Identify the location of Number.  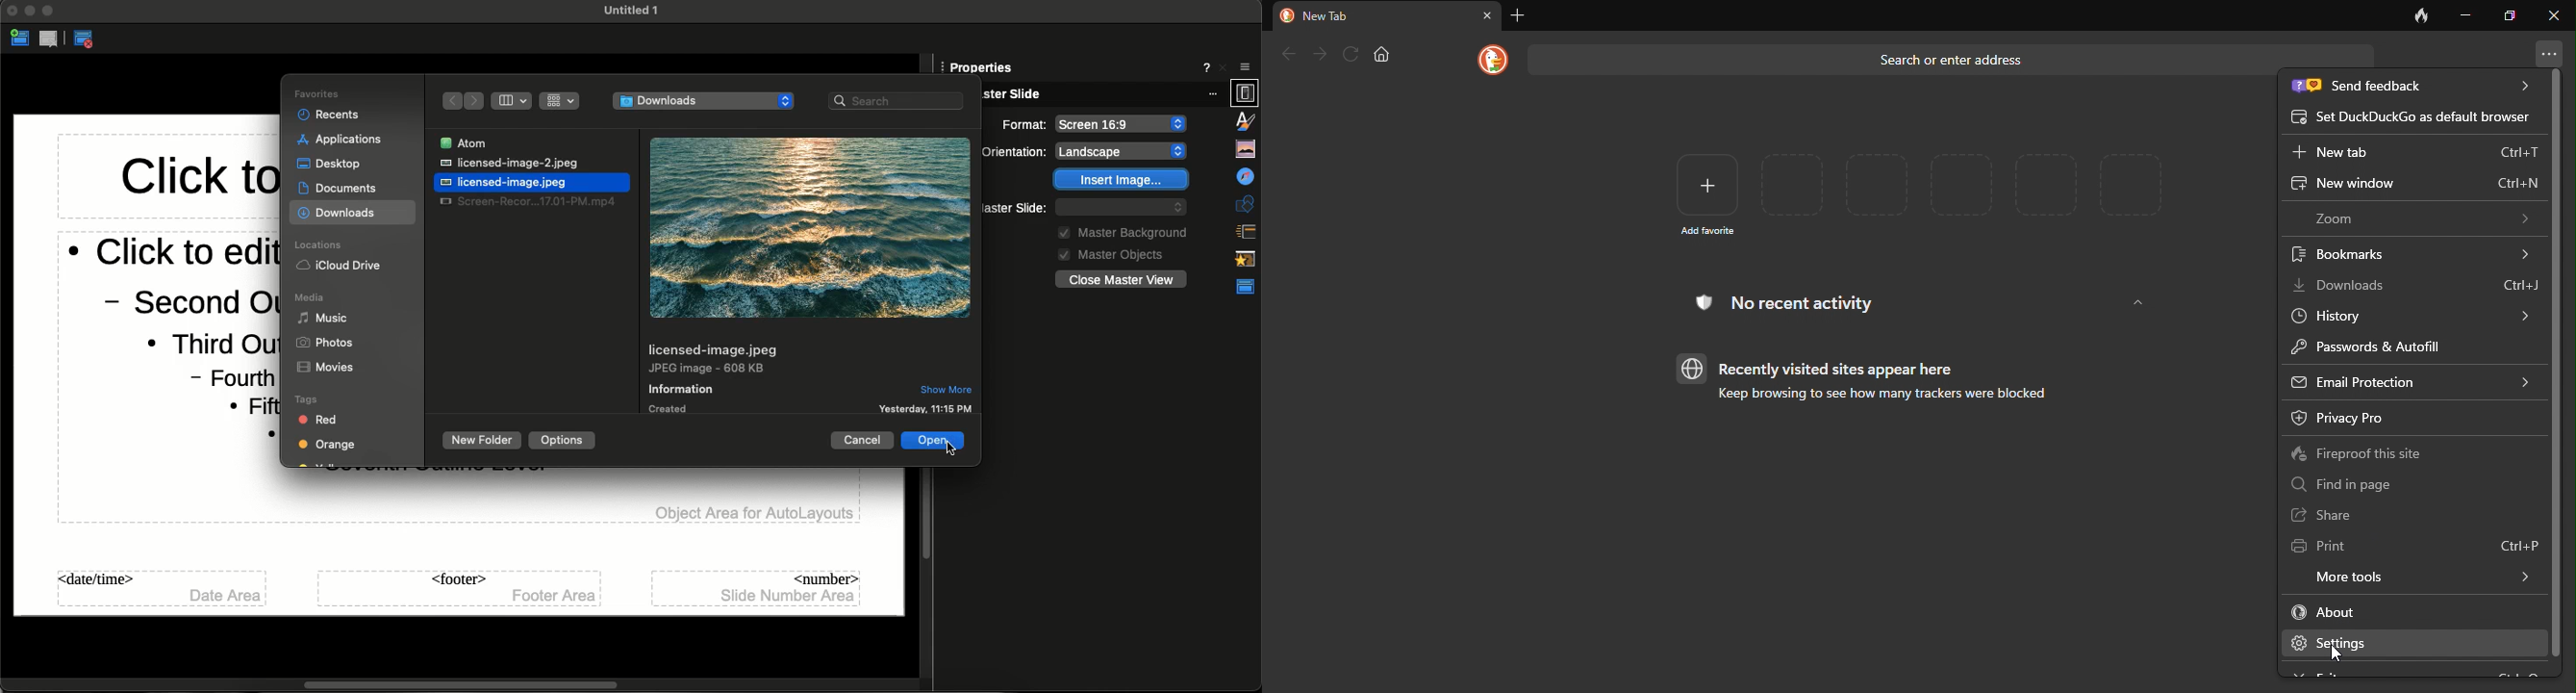
(757, 586).